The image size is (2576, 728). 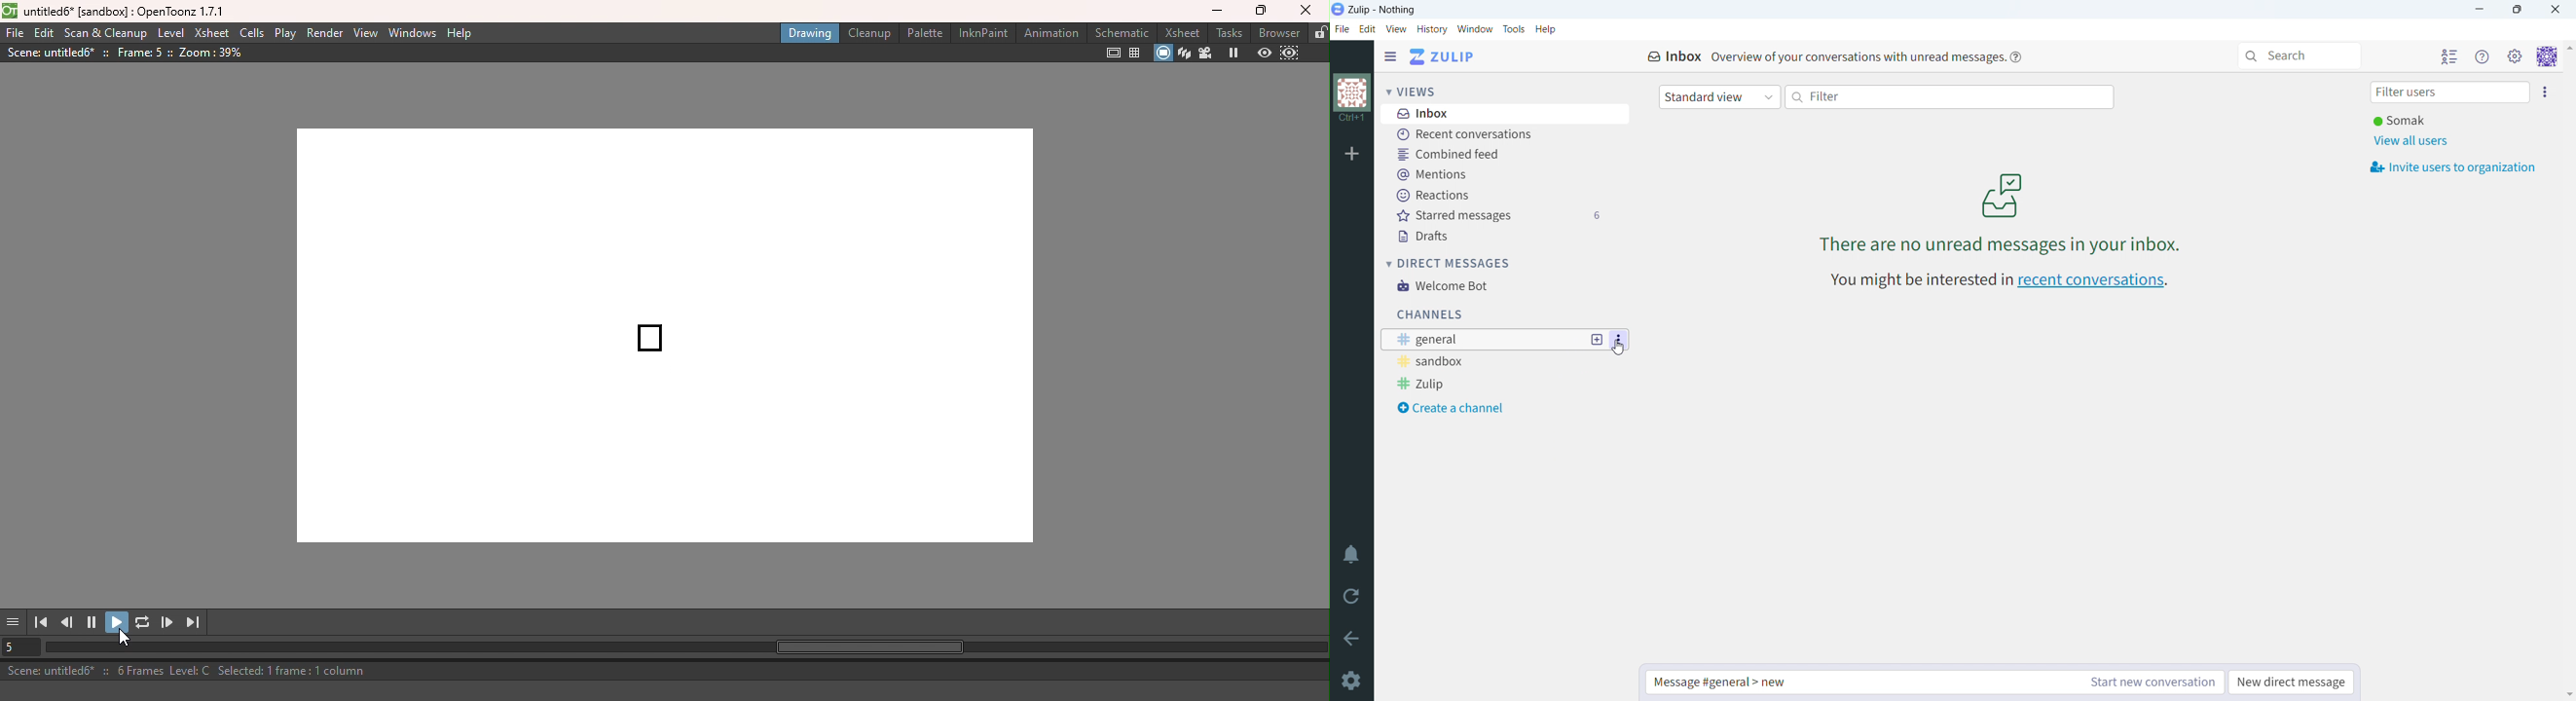 What do you see at coordinates (20, 647) in the screenshot?
I see `Set the current frame` at bounding box center [20, 647].